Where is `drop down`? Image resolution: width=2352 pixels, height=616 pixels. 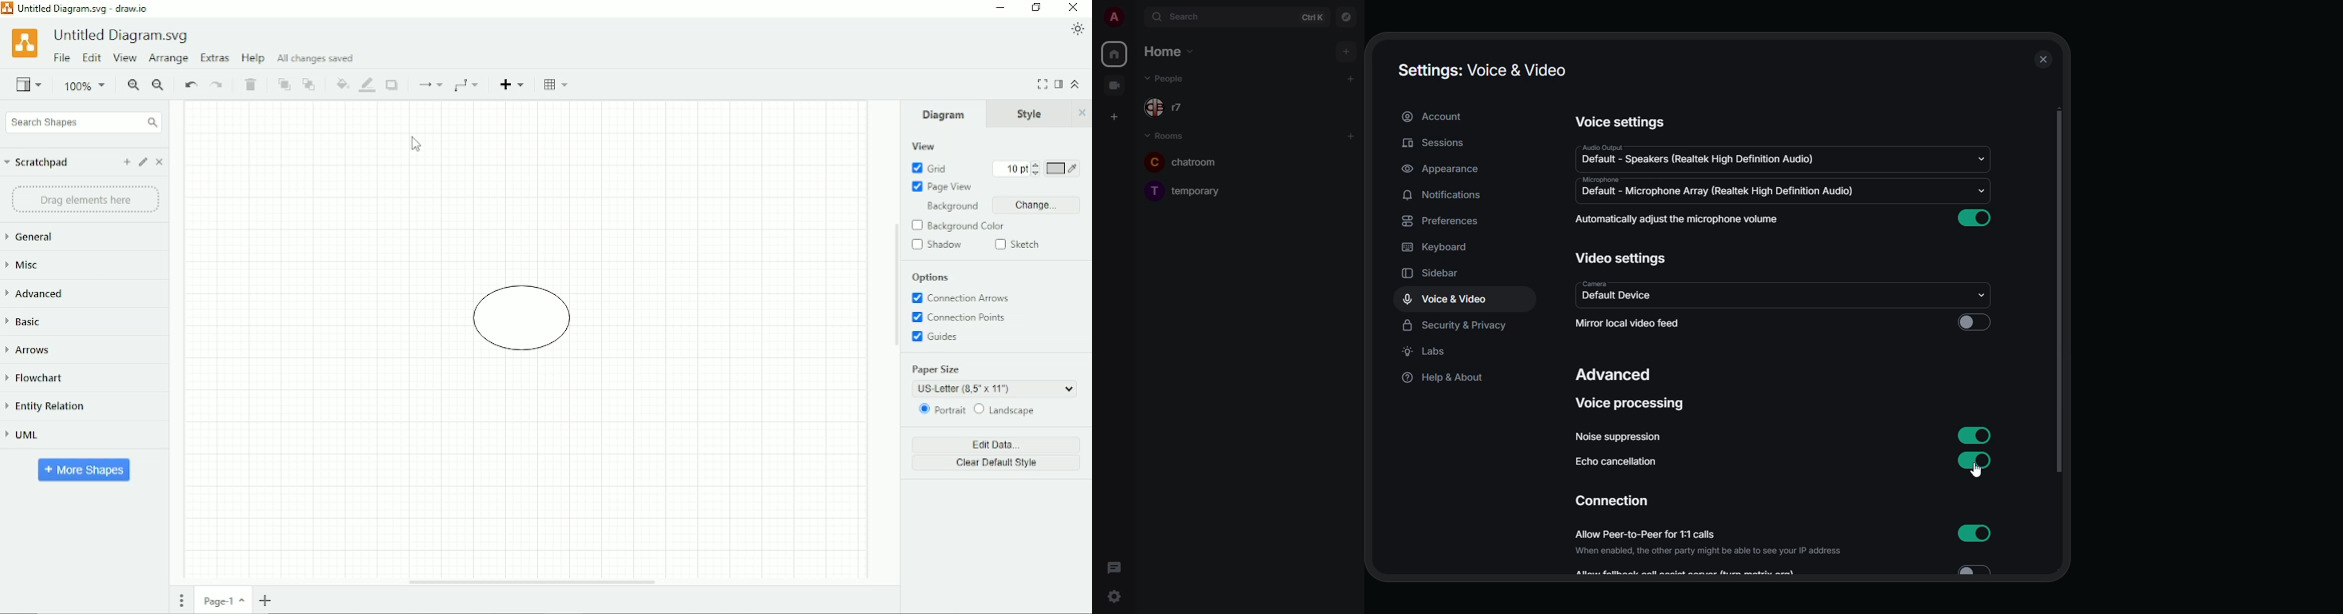 drop down is located at coordinates (1980, 190).